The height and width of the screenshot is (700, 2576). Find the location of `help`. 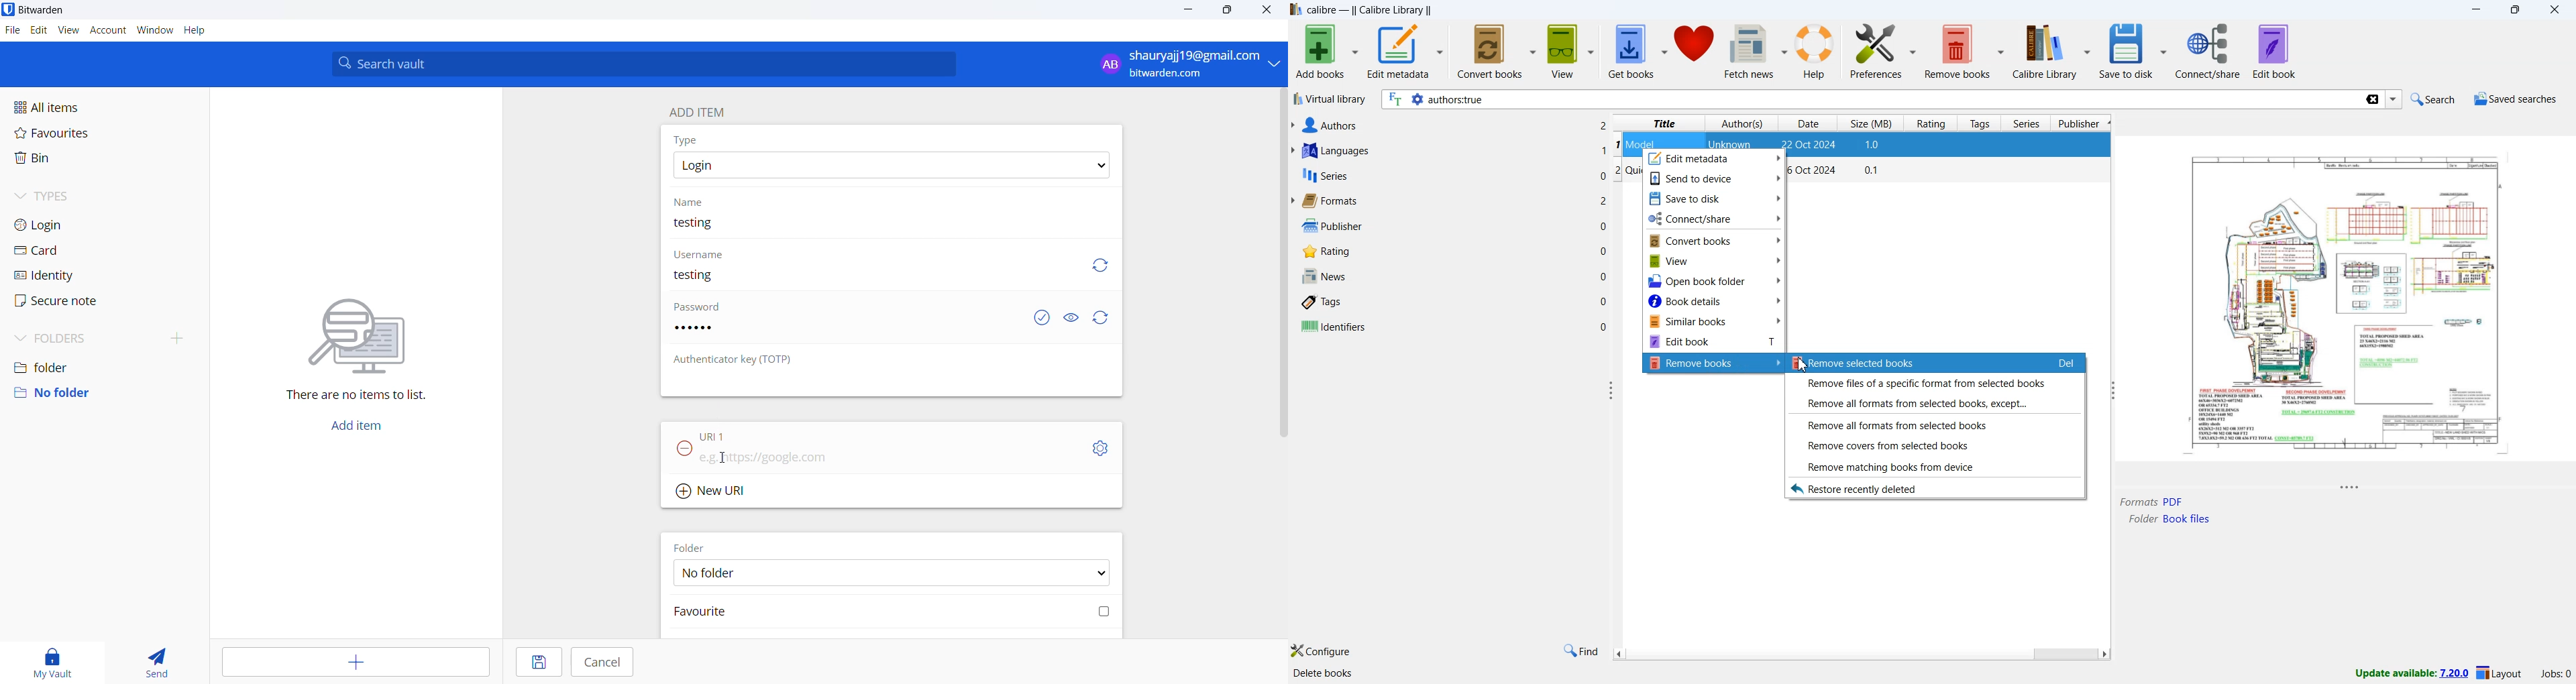

help is located at coordinates (1818, 53).